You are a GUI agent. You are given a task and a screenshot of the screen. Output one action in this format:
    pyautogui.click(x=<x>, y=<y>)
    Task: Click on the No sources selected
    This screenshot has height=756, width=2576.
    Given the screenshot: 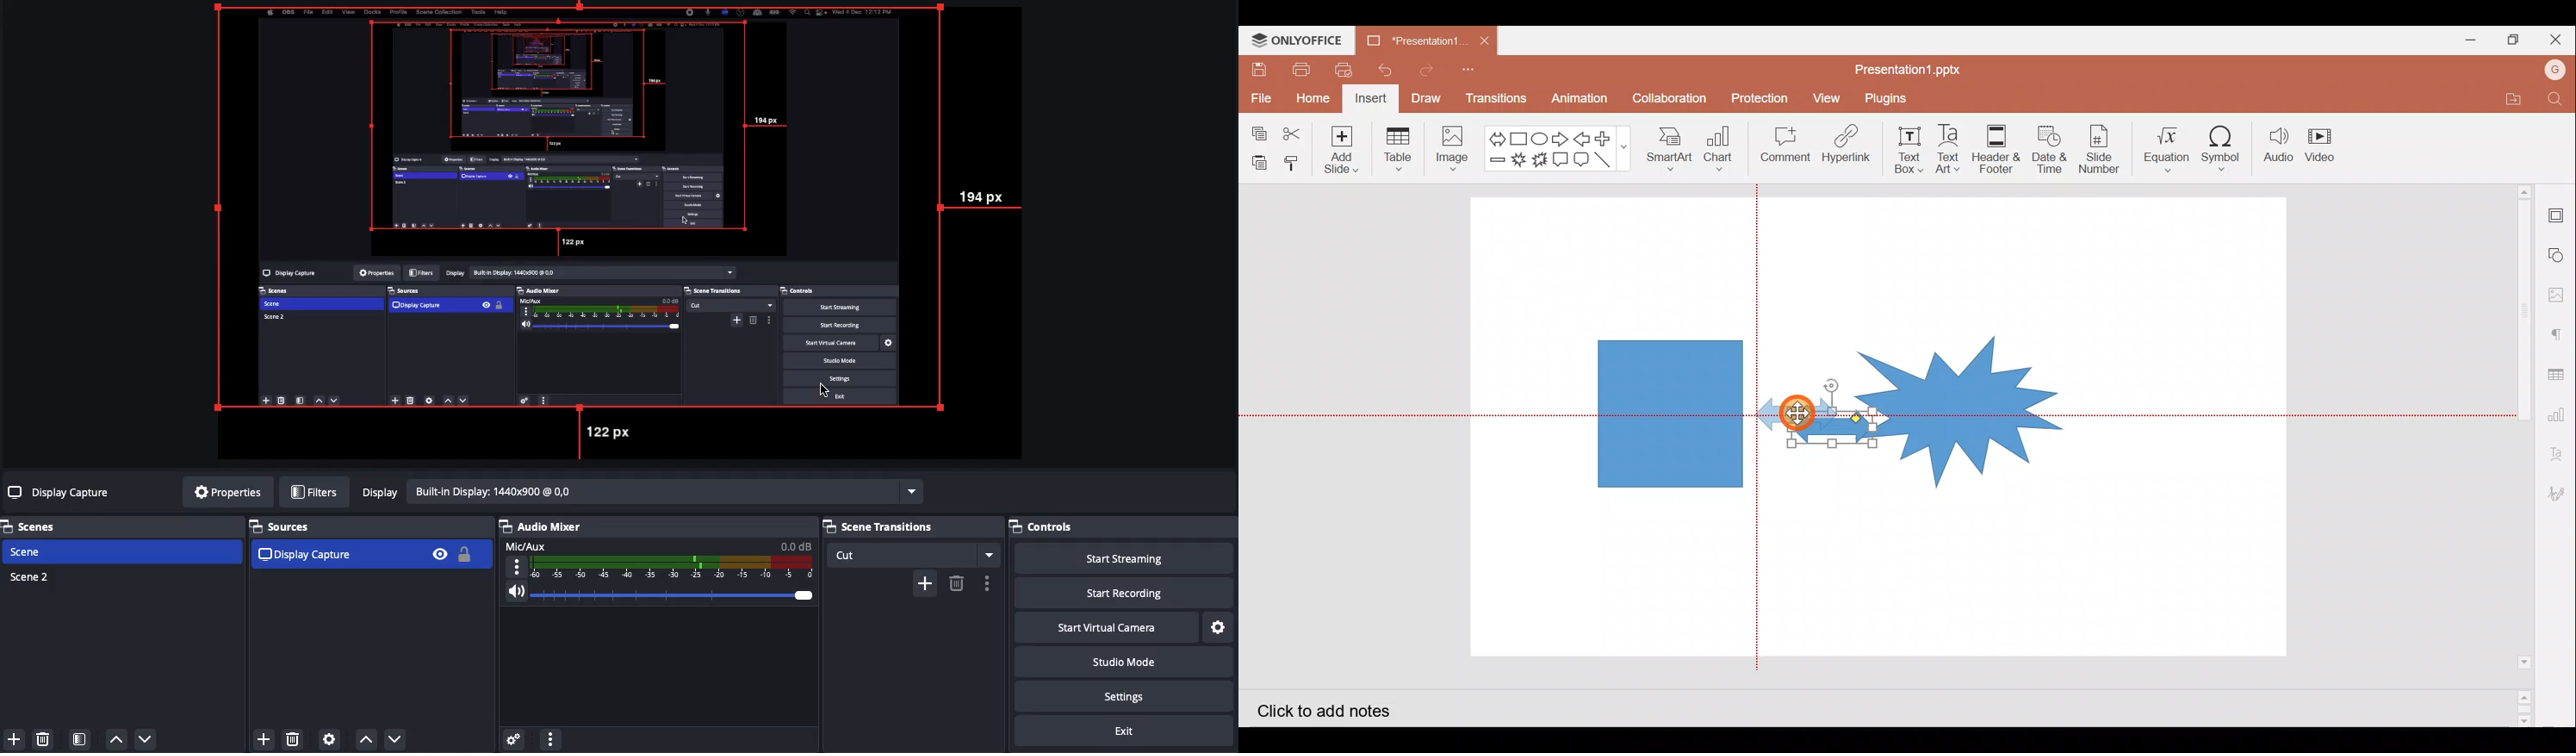 What is the action you would take?
    pyautogui.click(x=60, y=492)
    